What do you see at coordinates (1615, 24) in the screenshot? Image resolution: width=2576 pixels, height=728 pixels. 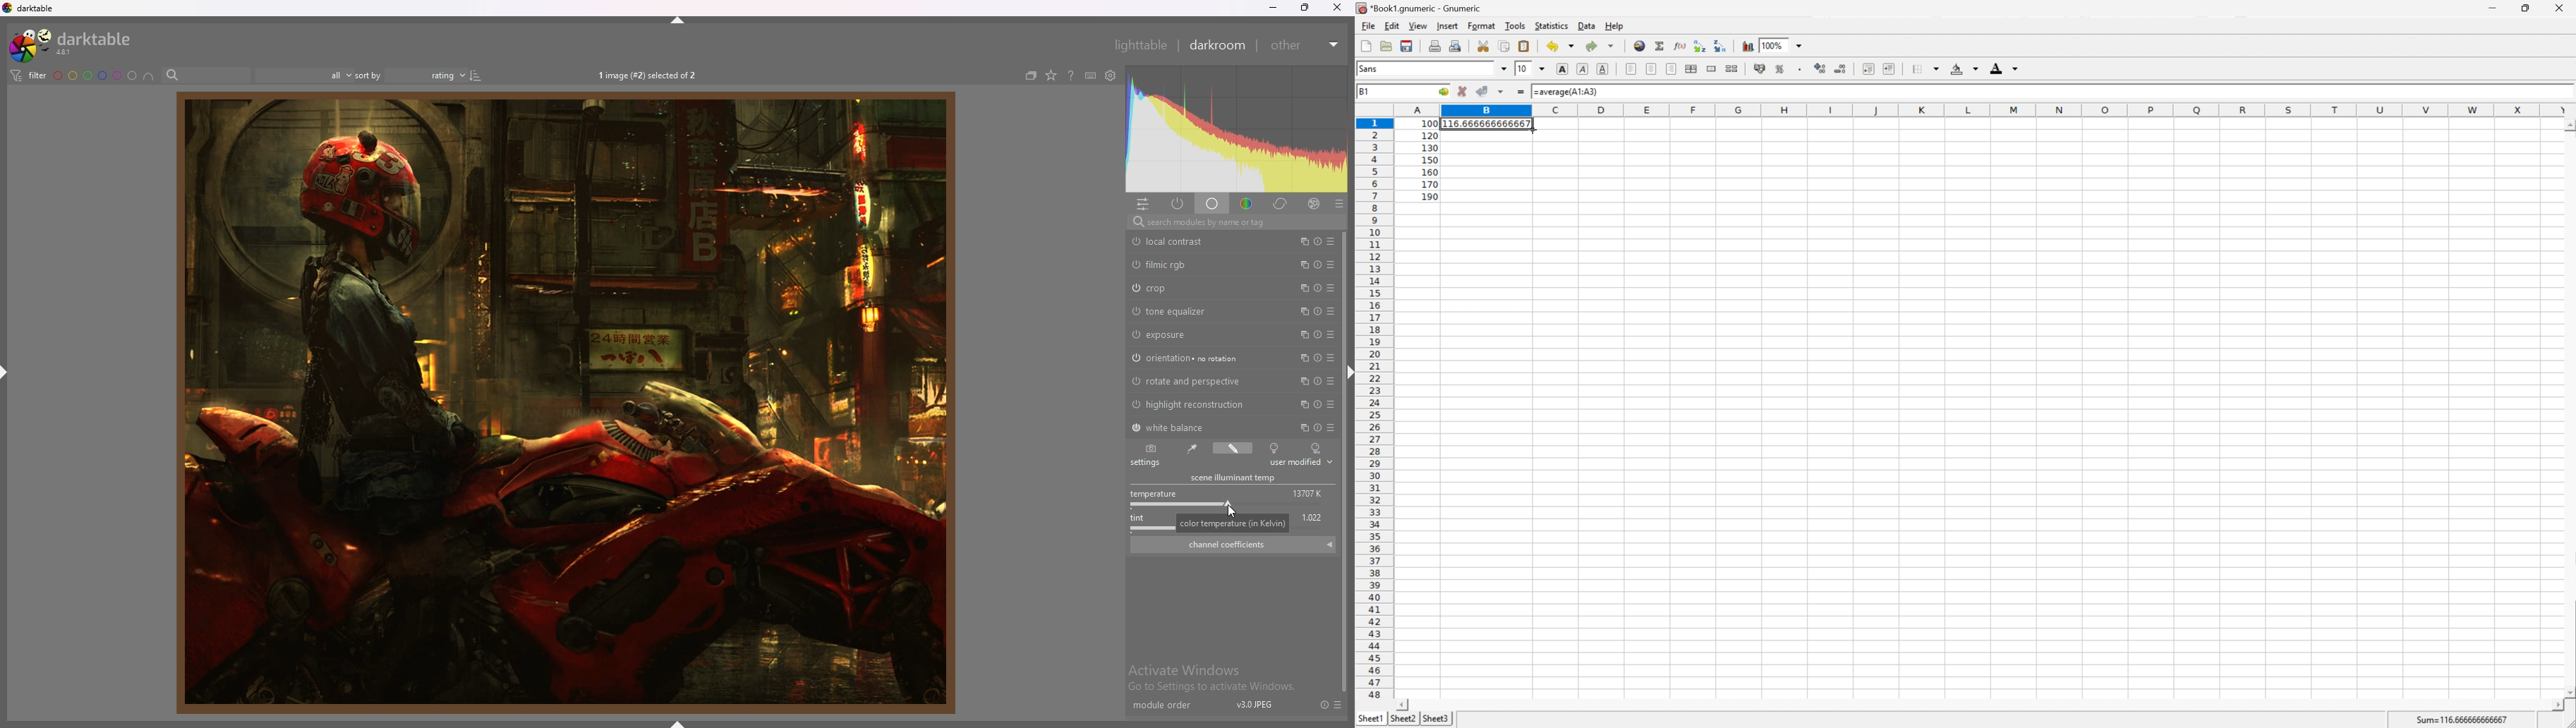 I see `Help` at bounding box center [1615, 24].